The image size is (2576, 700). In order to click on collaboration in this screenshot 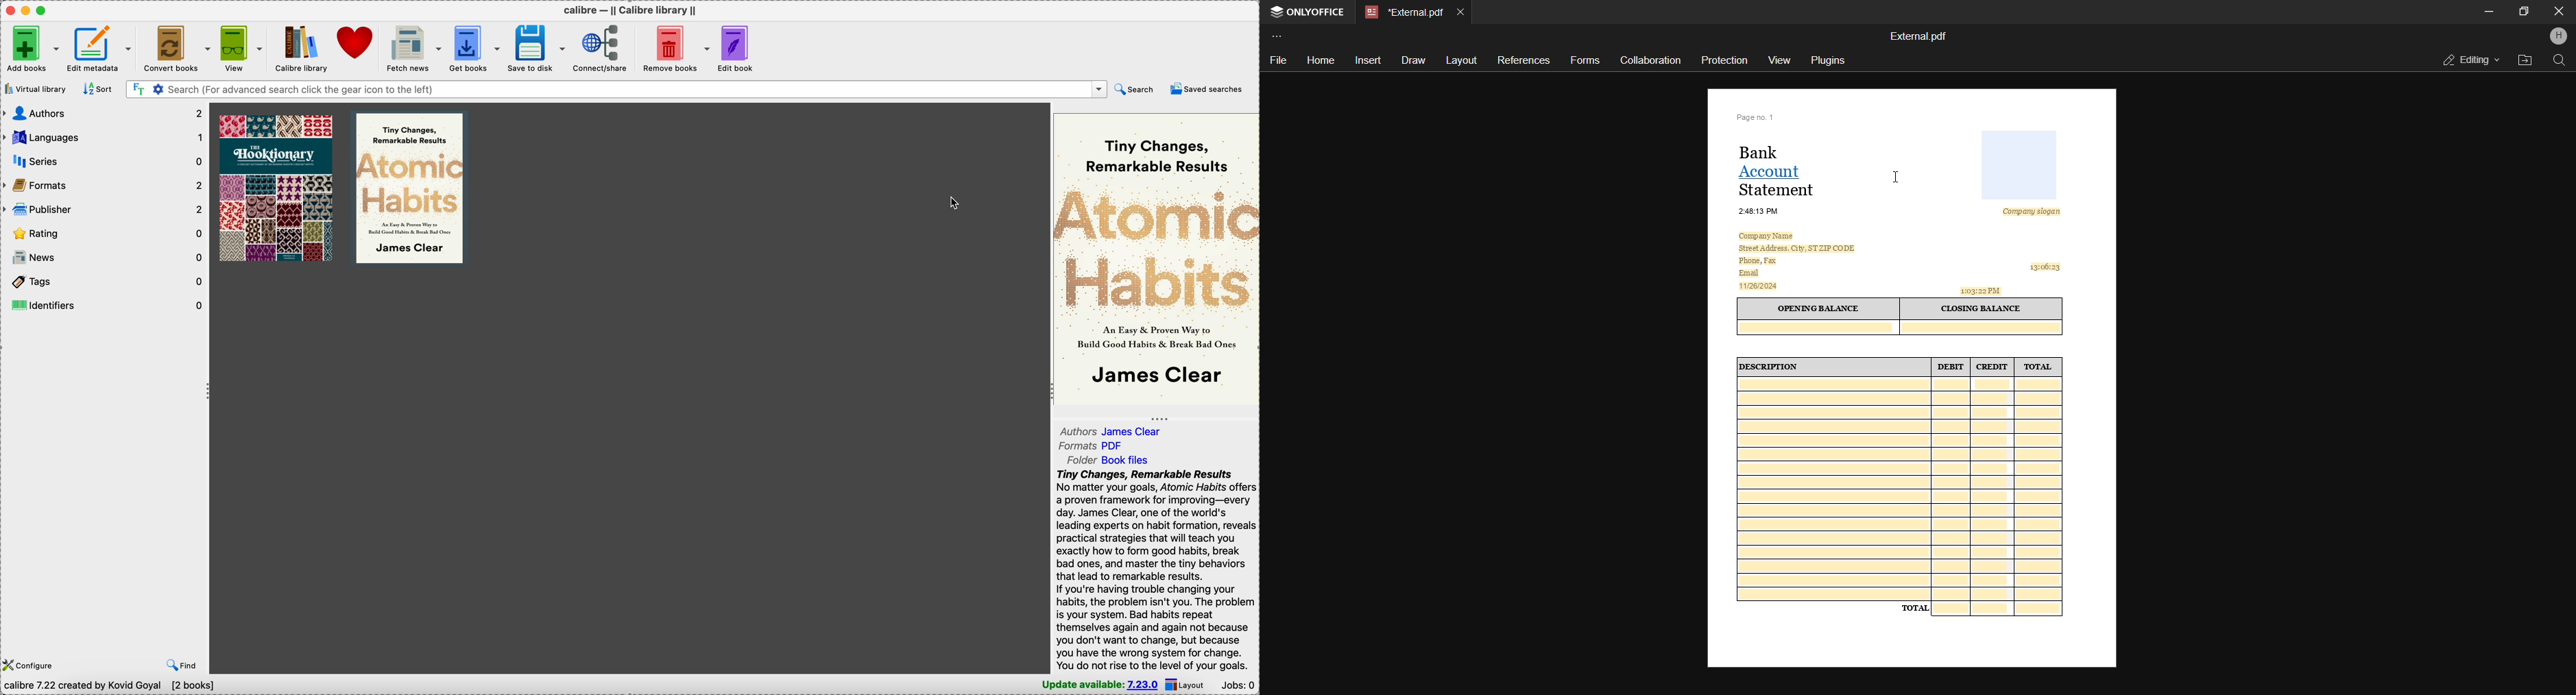, I will do `click(1650, 59)`.